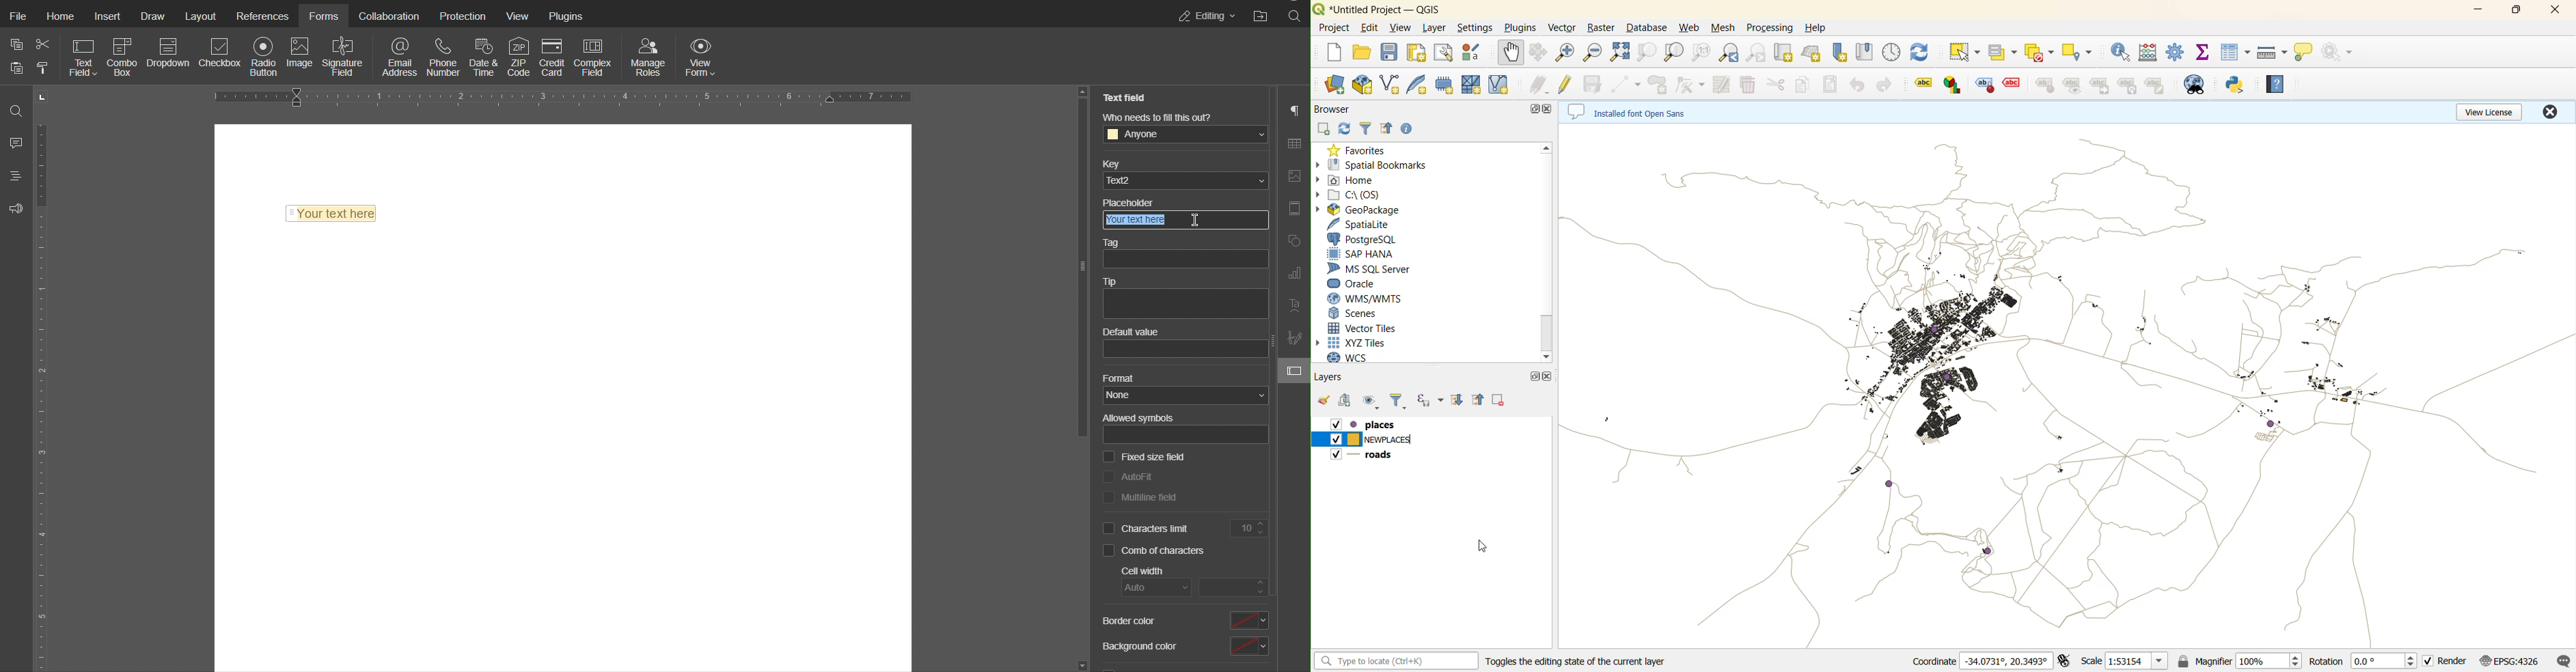  I want to click on spatial bookmarks, so click(1379, 165).